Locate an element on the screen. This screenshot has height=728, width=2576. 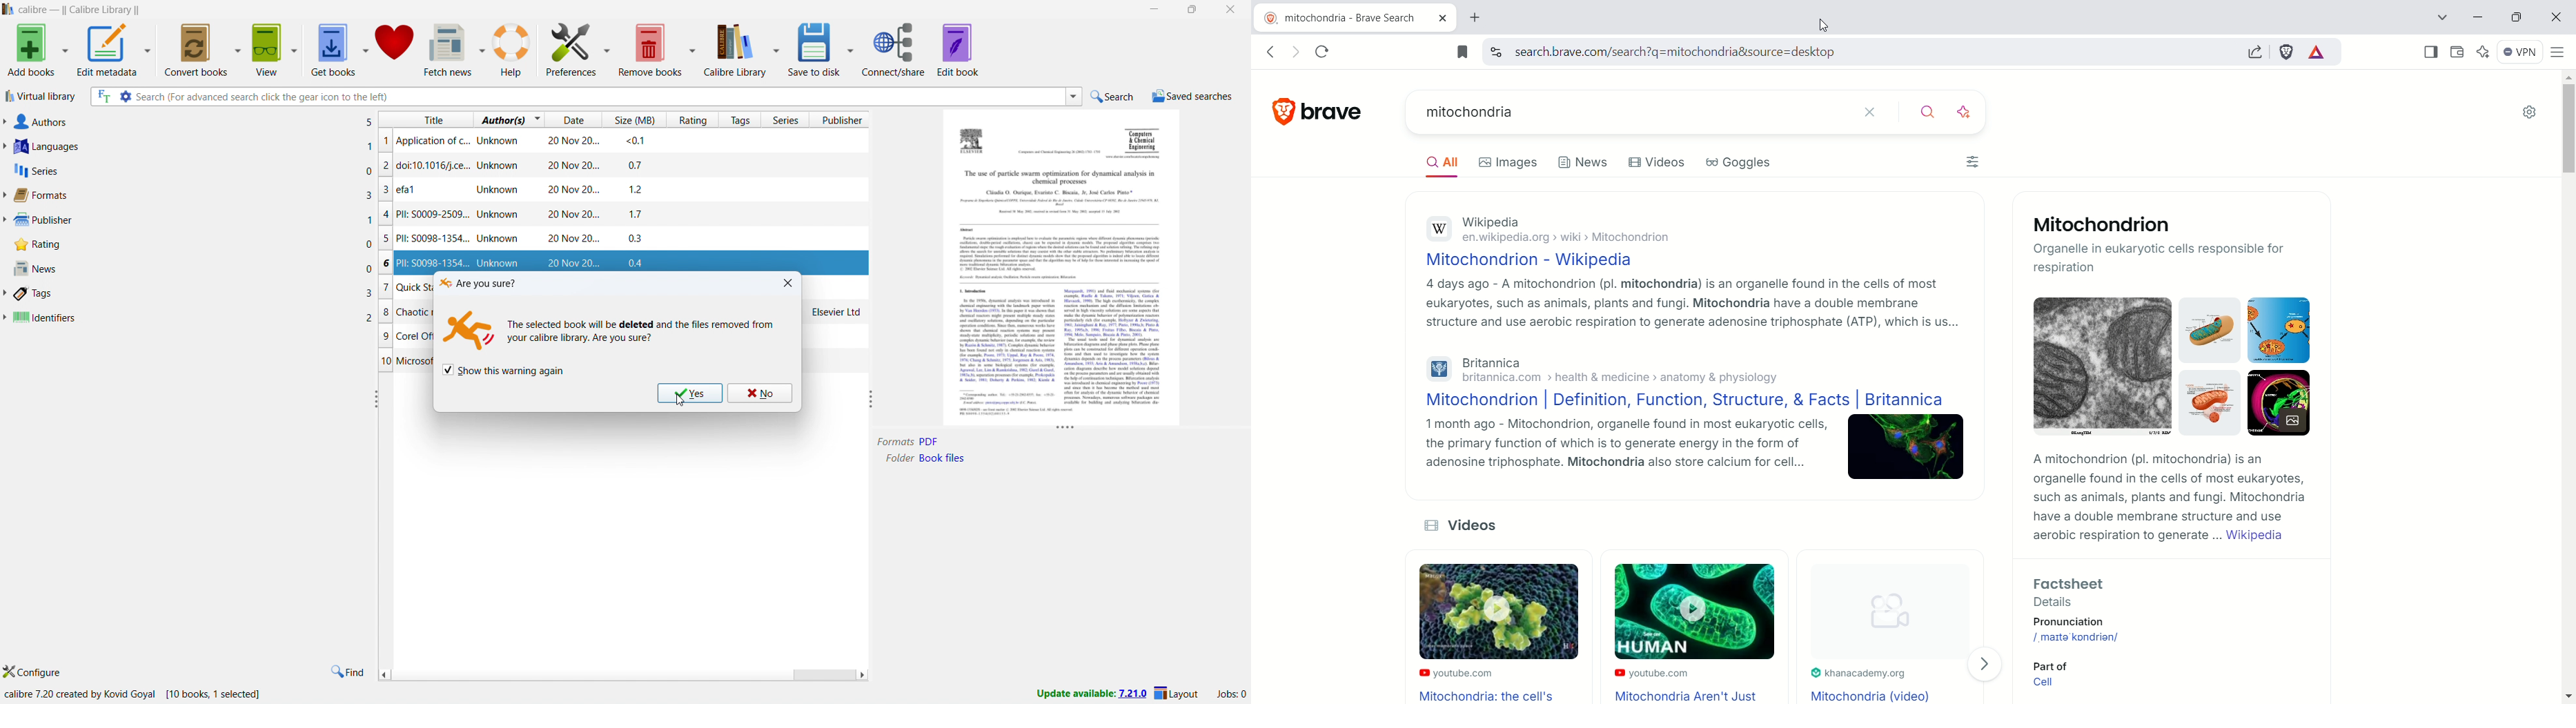
advanced search is located at coordinates (125, 96).